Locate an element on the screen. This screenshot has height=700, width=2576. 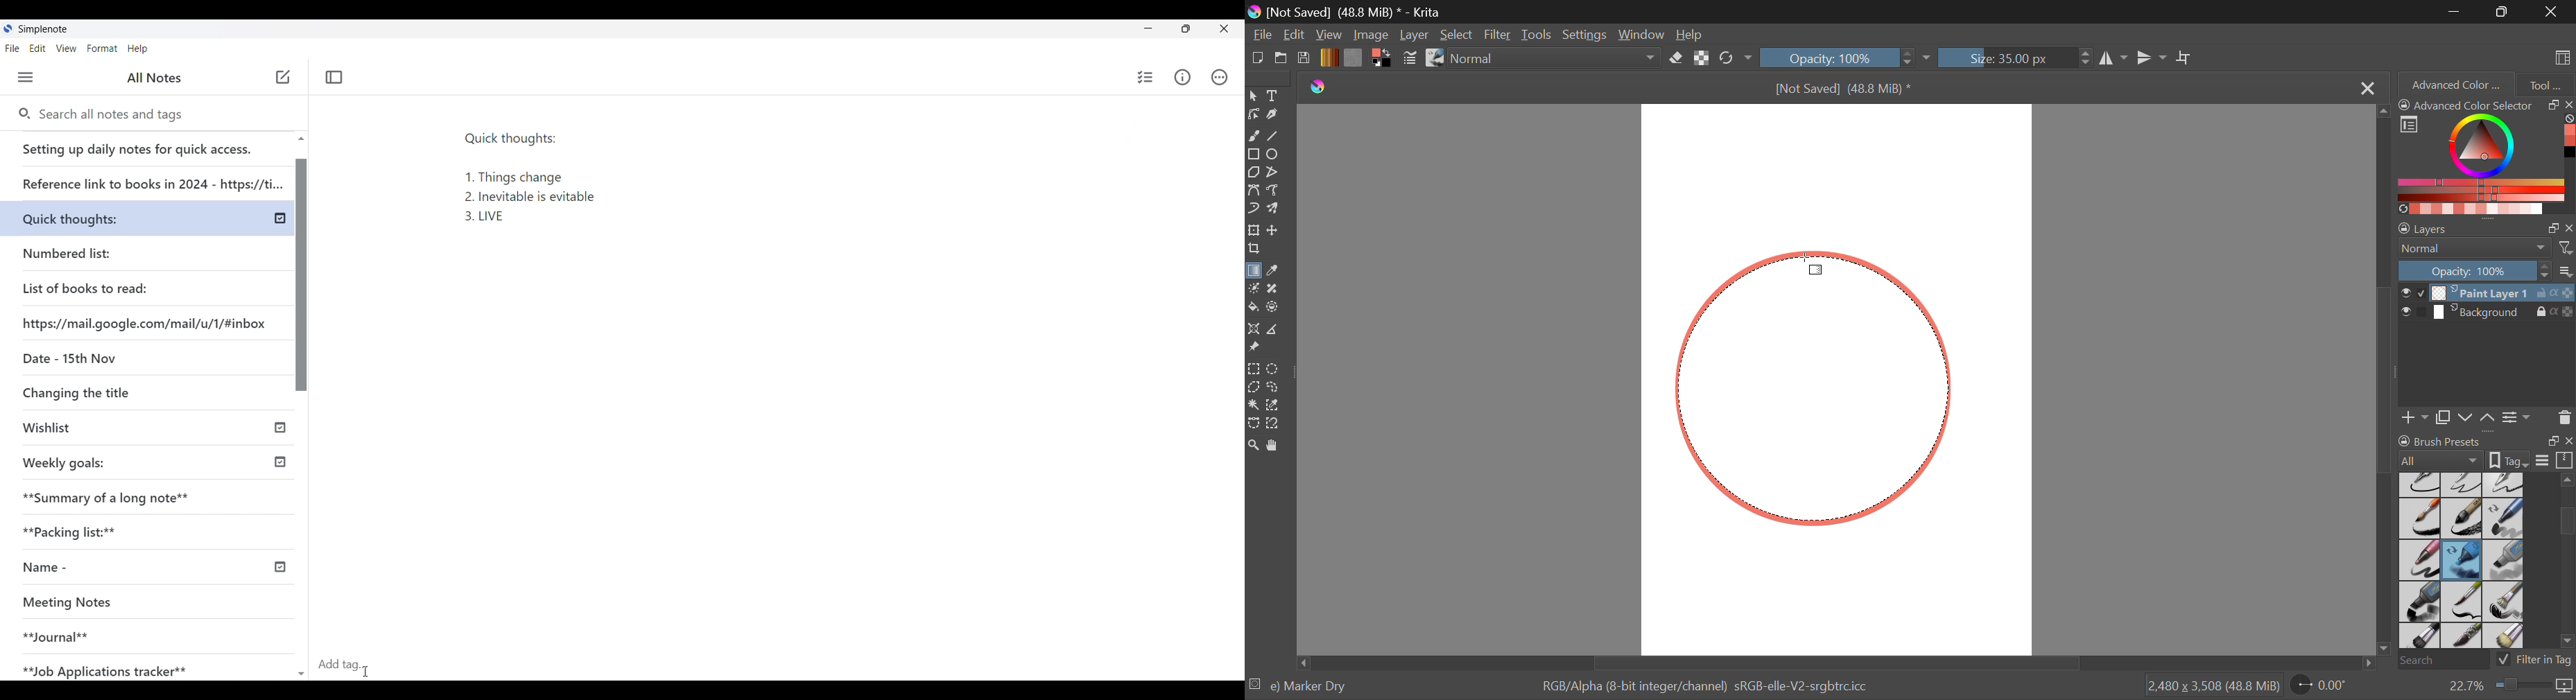
Brush Presets Docket Tab is located at coordinates (2485, 448).